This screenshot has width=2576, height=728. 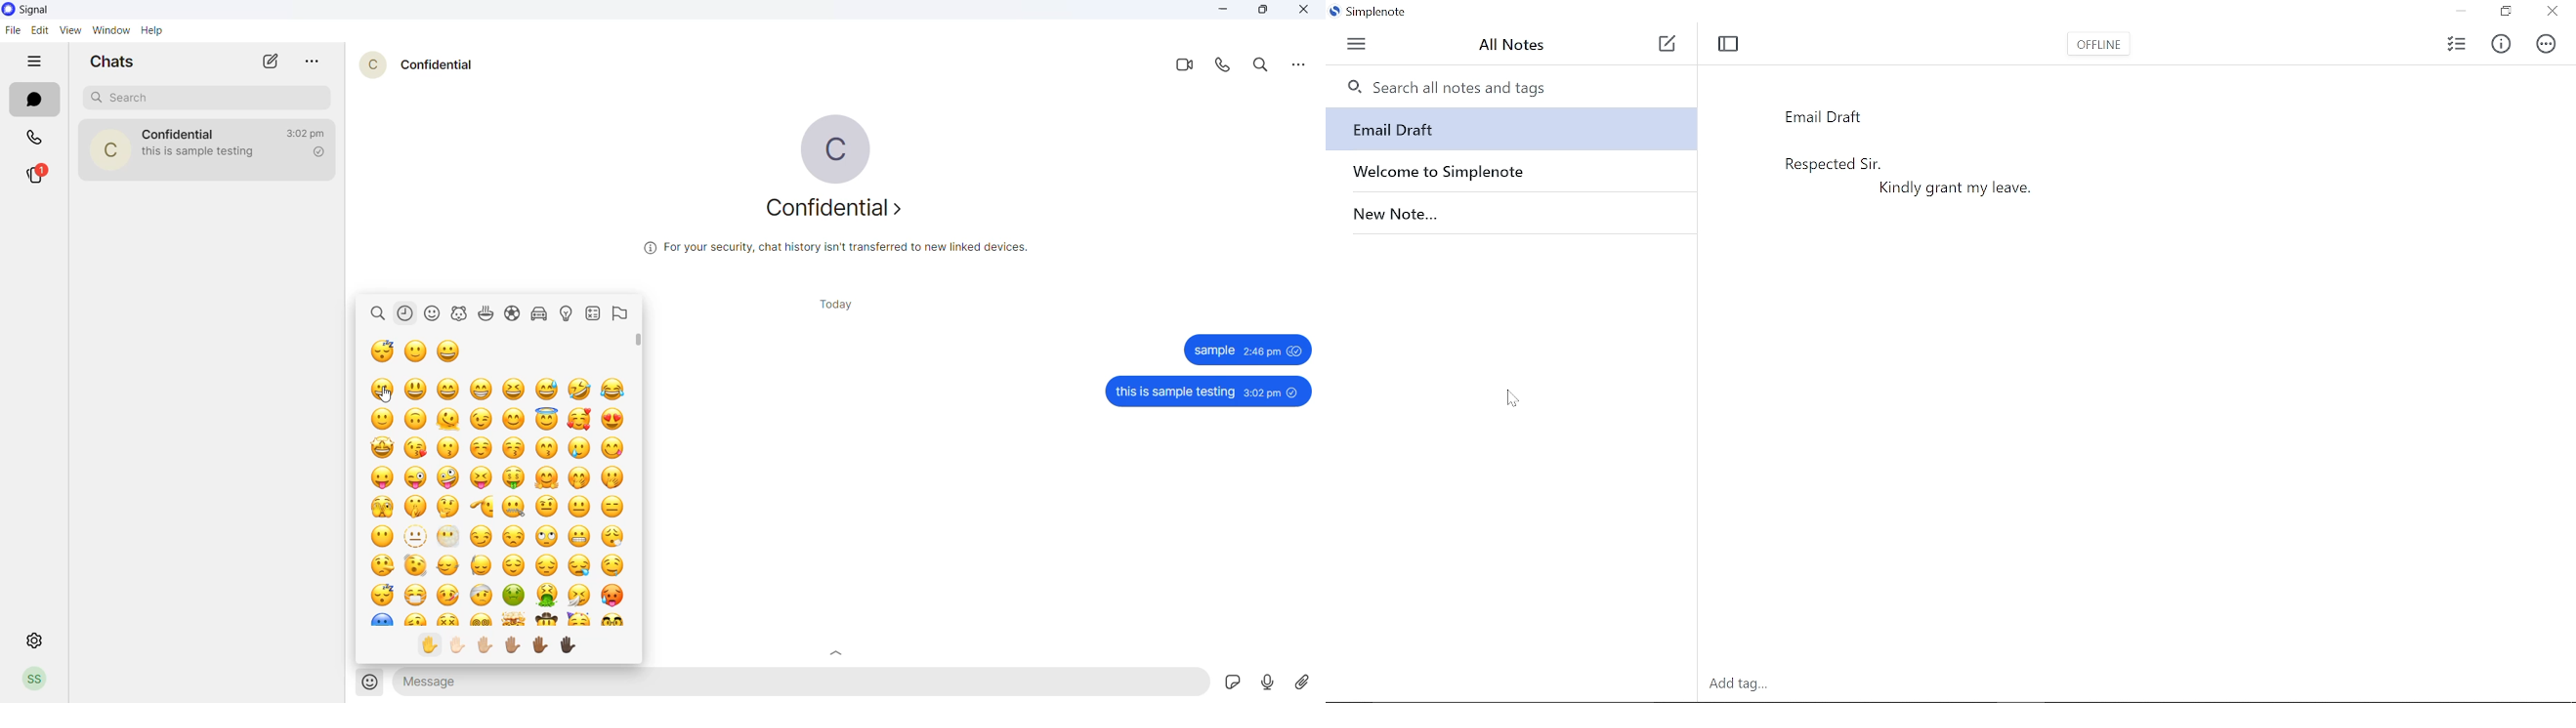 What do you see at coordinates (207, 97) in the screenshot?
I see `search chats` at bounding box center [207, 97].